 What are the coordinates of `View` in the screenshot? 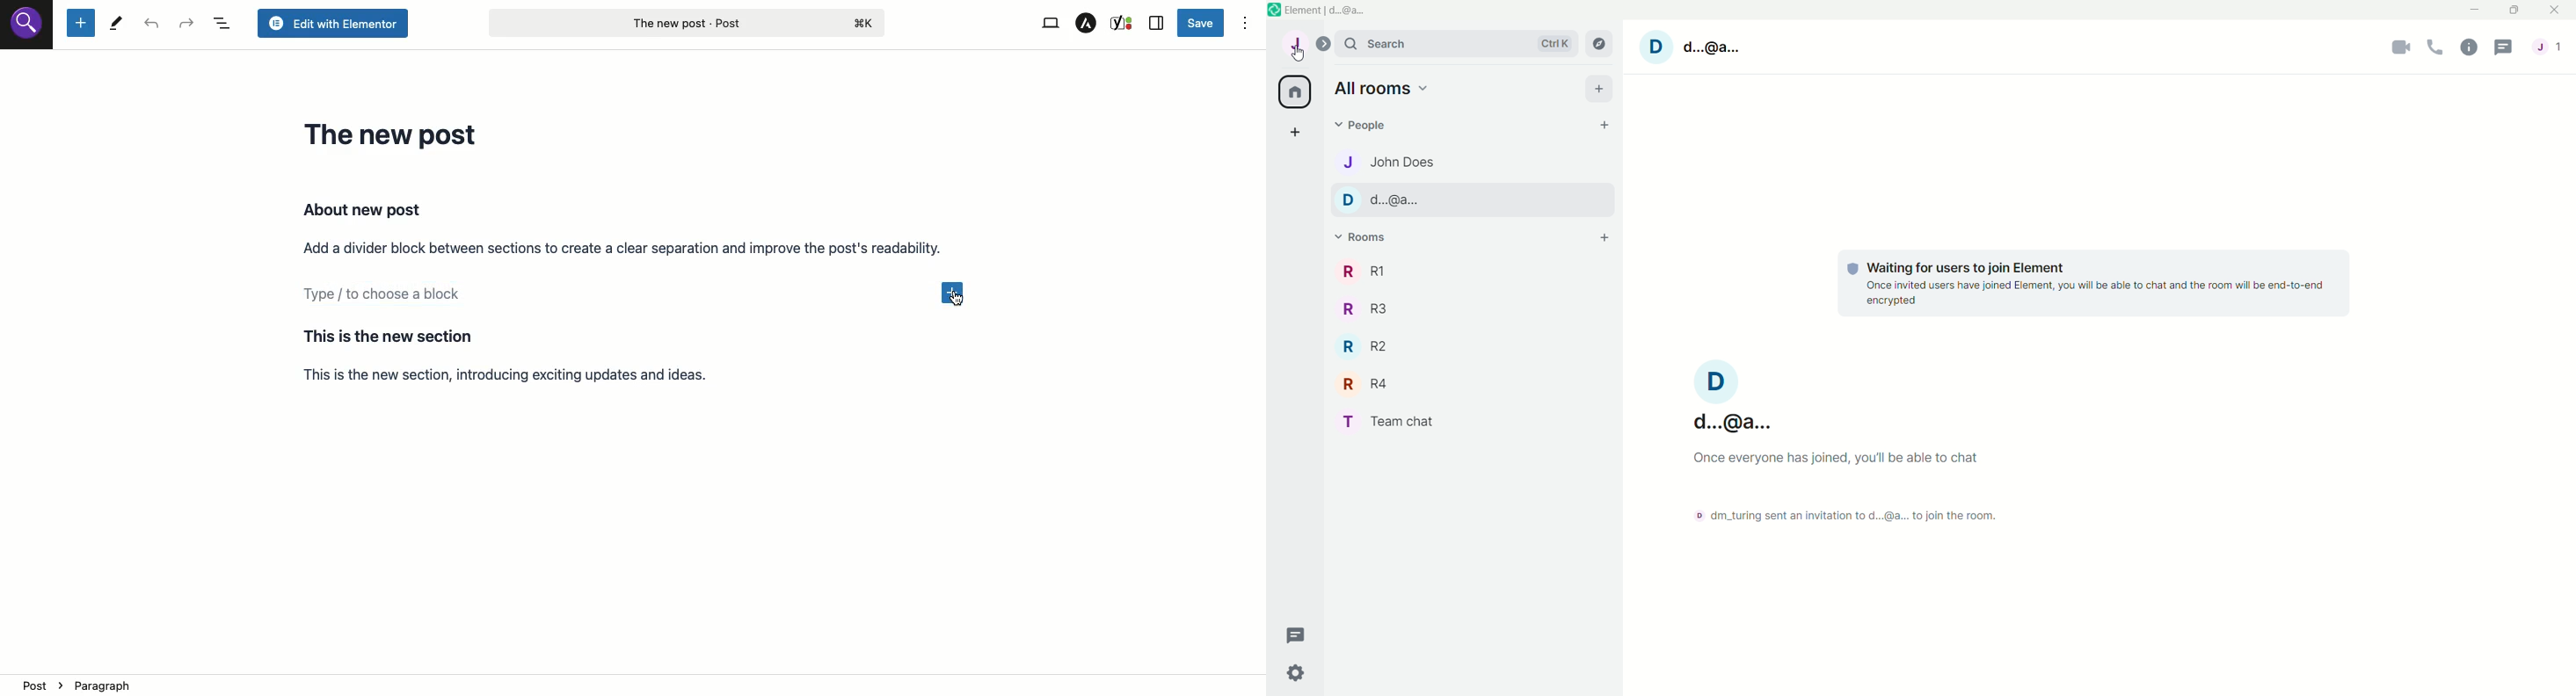 It's located at (1049, 24).